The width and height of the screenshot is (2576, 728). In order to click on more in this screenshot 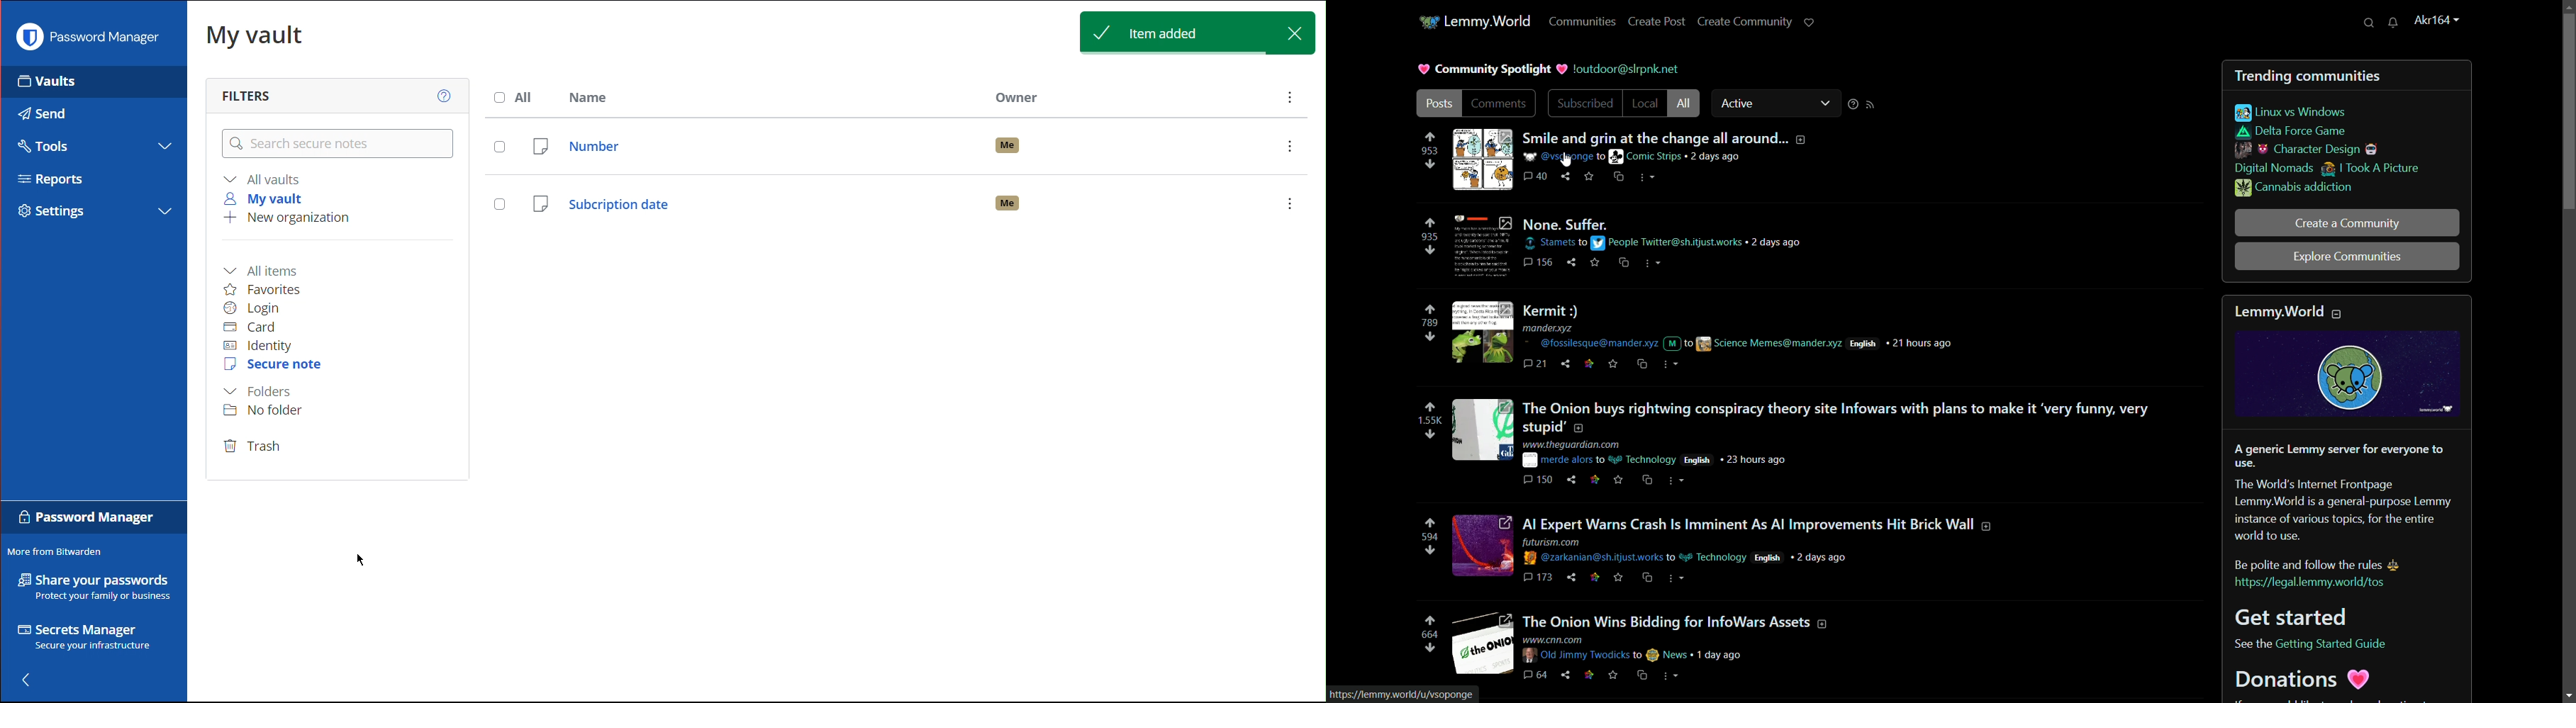, I will do `click(1652, 262)`.